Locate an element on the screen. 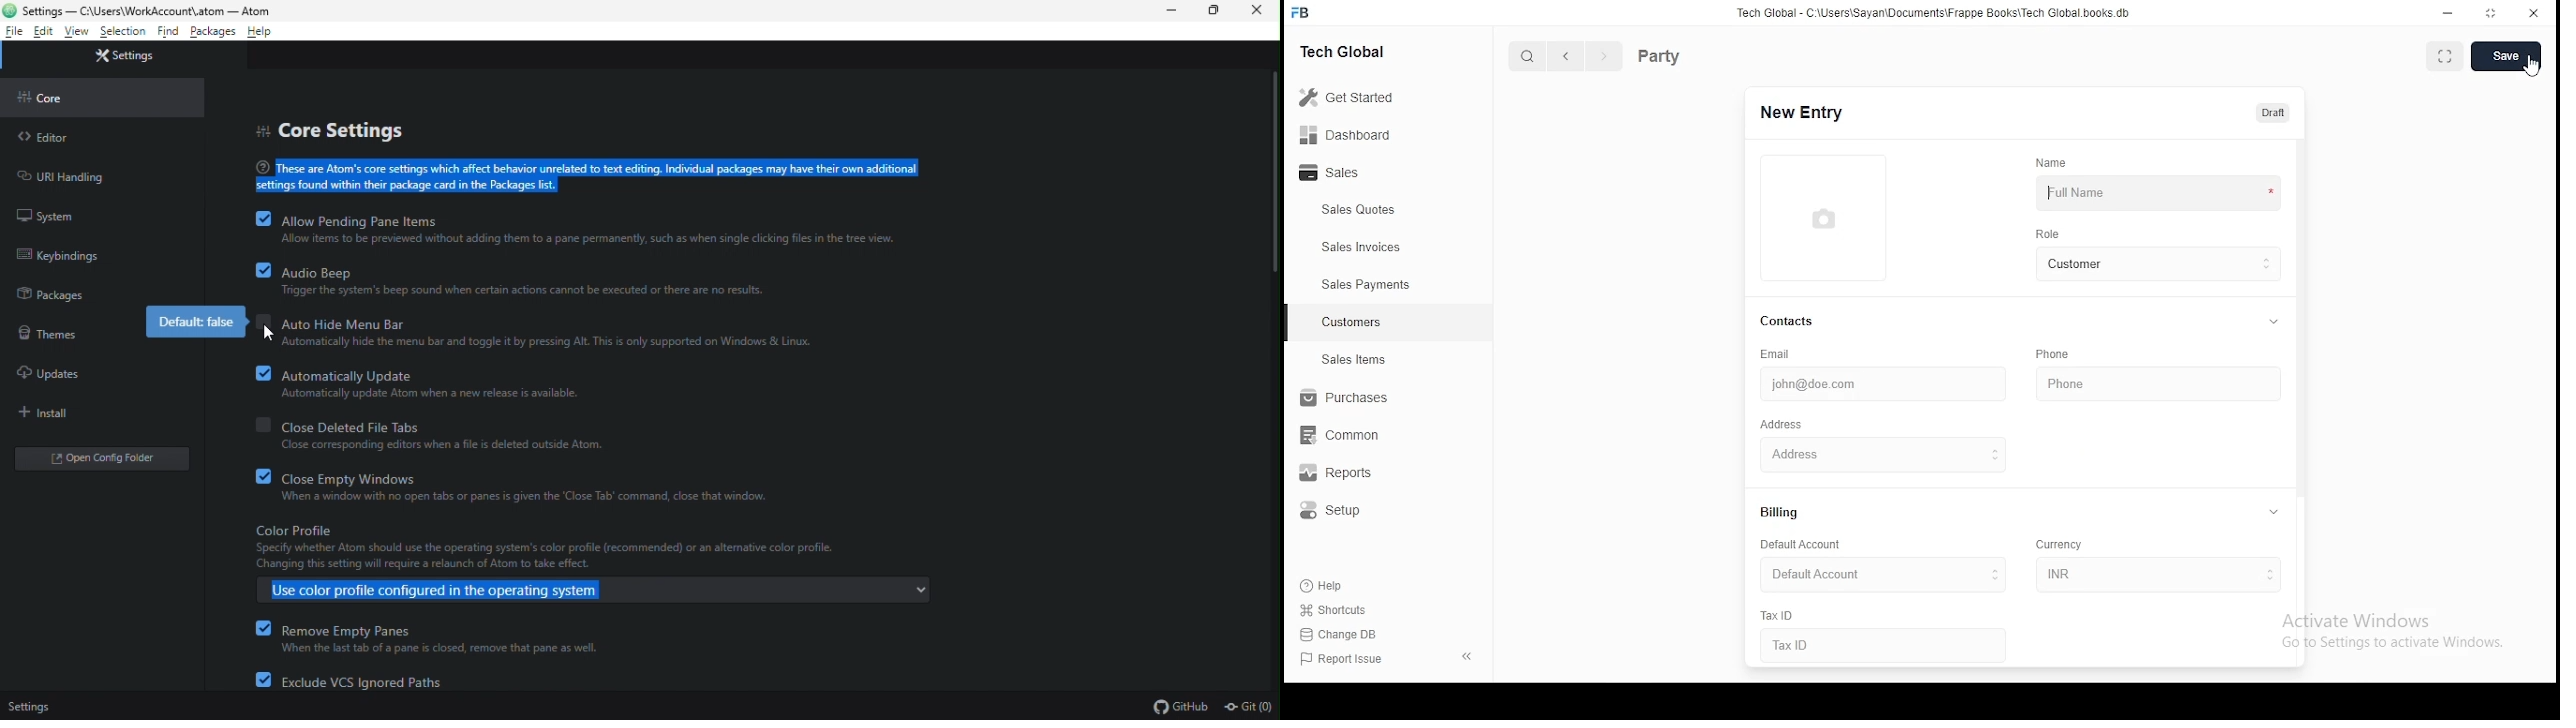  view is located at coordinates (78, 32).